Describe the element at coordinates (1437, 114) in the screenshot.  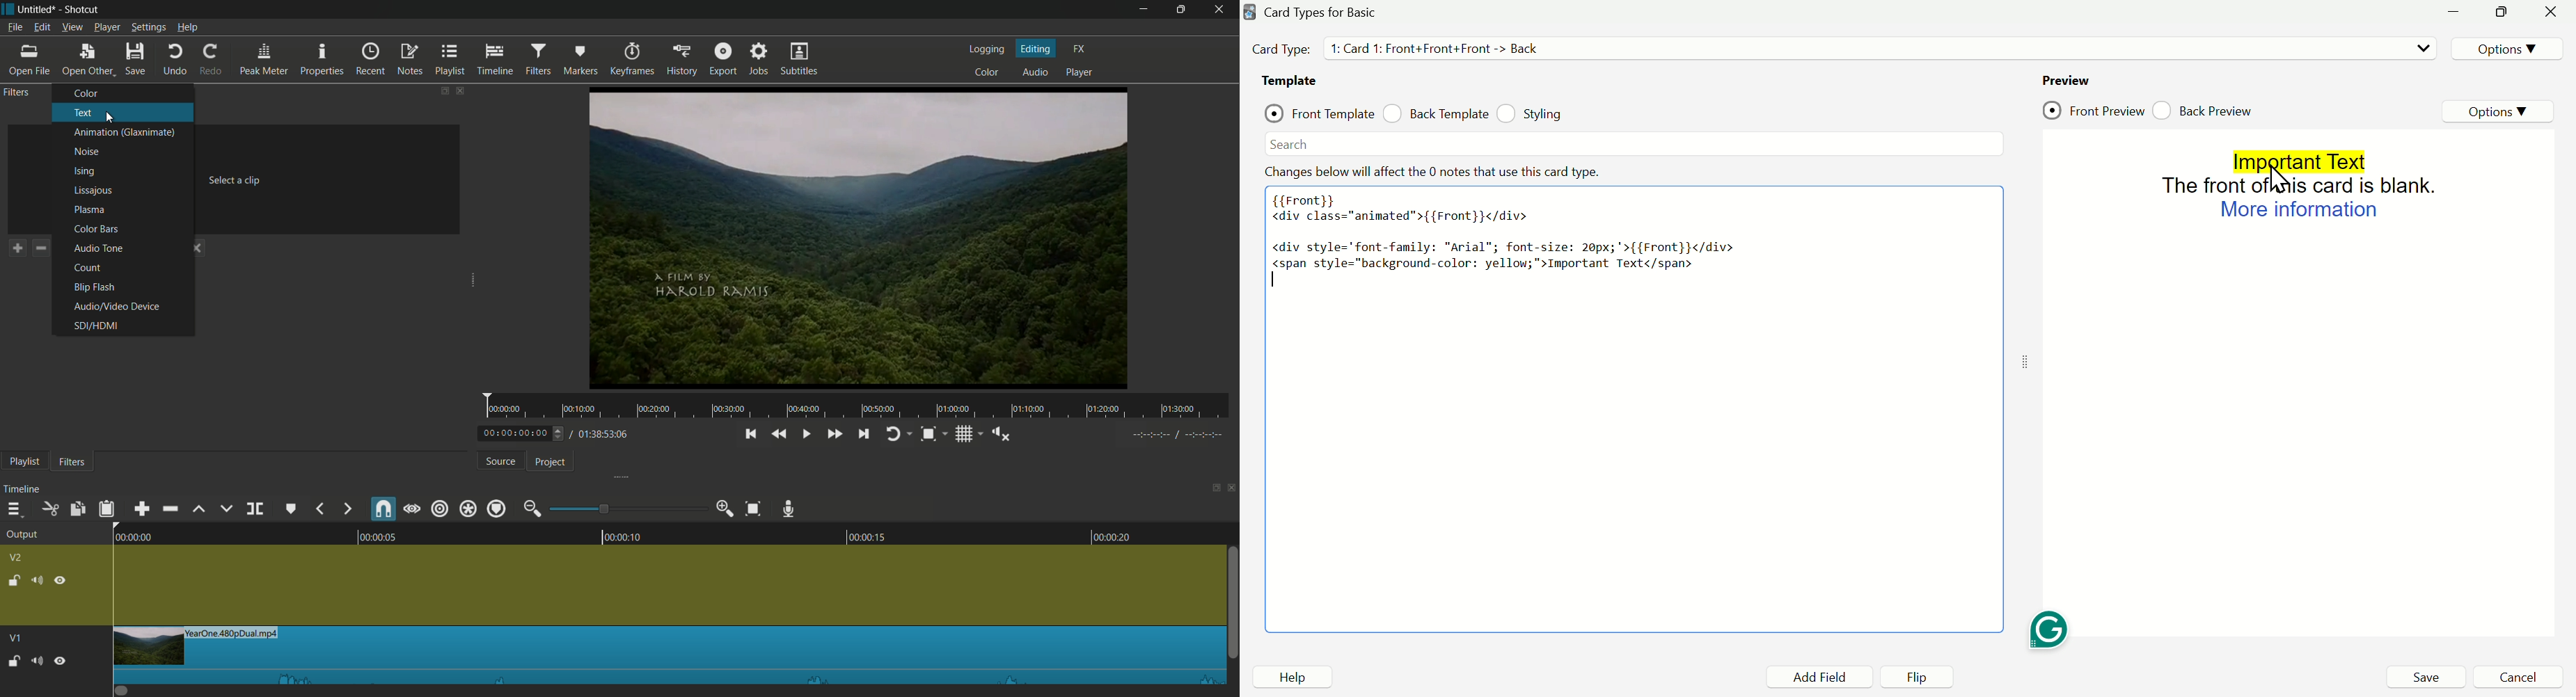
I see `check Back Template` at that location.